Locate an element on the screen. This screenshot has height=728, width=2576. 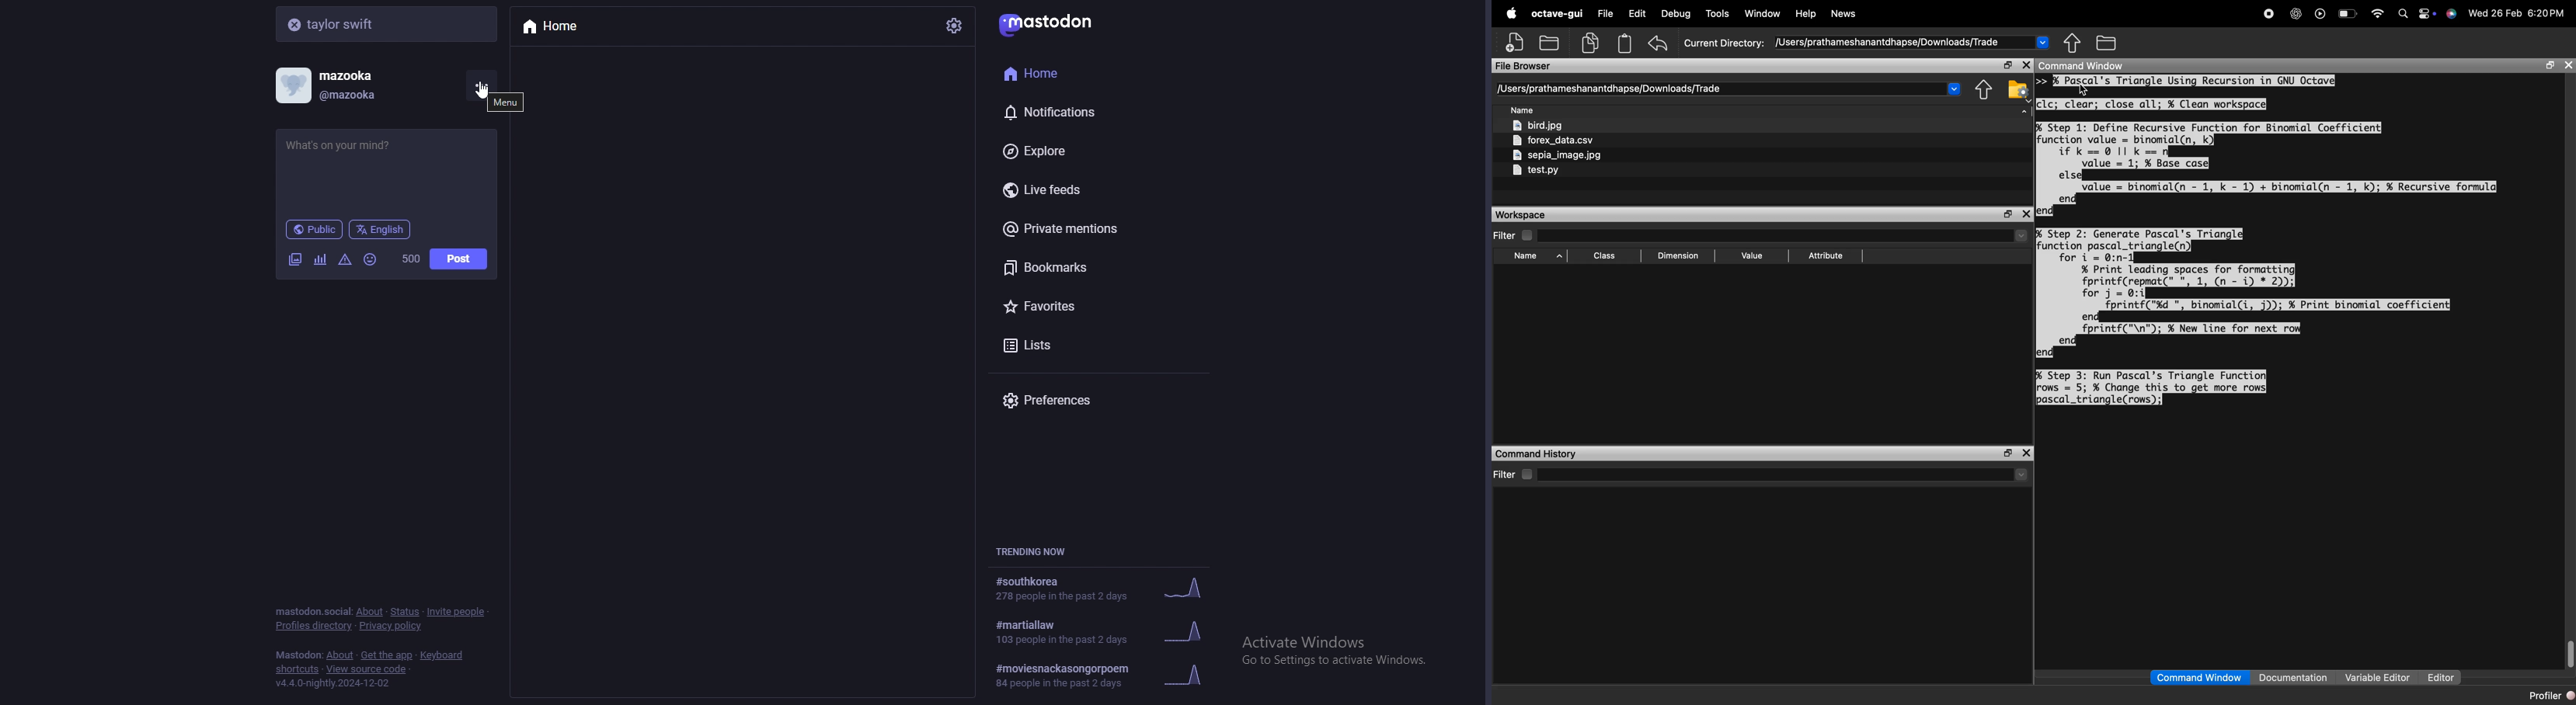
% Pascal's Triangle Using Recursion in GNU Octave]clc; clear; close all; % Clean workspace)% Step 1: Define Recursive Function for Binomial Coefficientfunction value = binomial(n, k)|if k==0 II k ==n|value = 1; % Base caseelse)value = binomial(n - 1, k - 1) + binomial(n - 1, k); % Recursive formula,endlend% Step 2: Generate Pascal's Trianglefunction pascal_triangle(n)for i = 0:n-% Print leading spaces for formattingfprintf(repmat(" ", 1, (n - i) * 2));for j = 0:1fprintf("%d ", binomial(i, j)); % Print binomial coefficient]endfprintf("\n"); % New line for next roendlend% Step 3: Run Pascal’s Triangle Functionrows = 5; % Change this to get more rowspascal _triangle(rows); is located at coordinates (2266, 239).